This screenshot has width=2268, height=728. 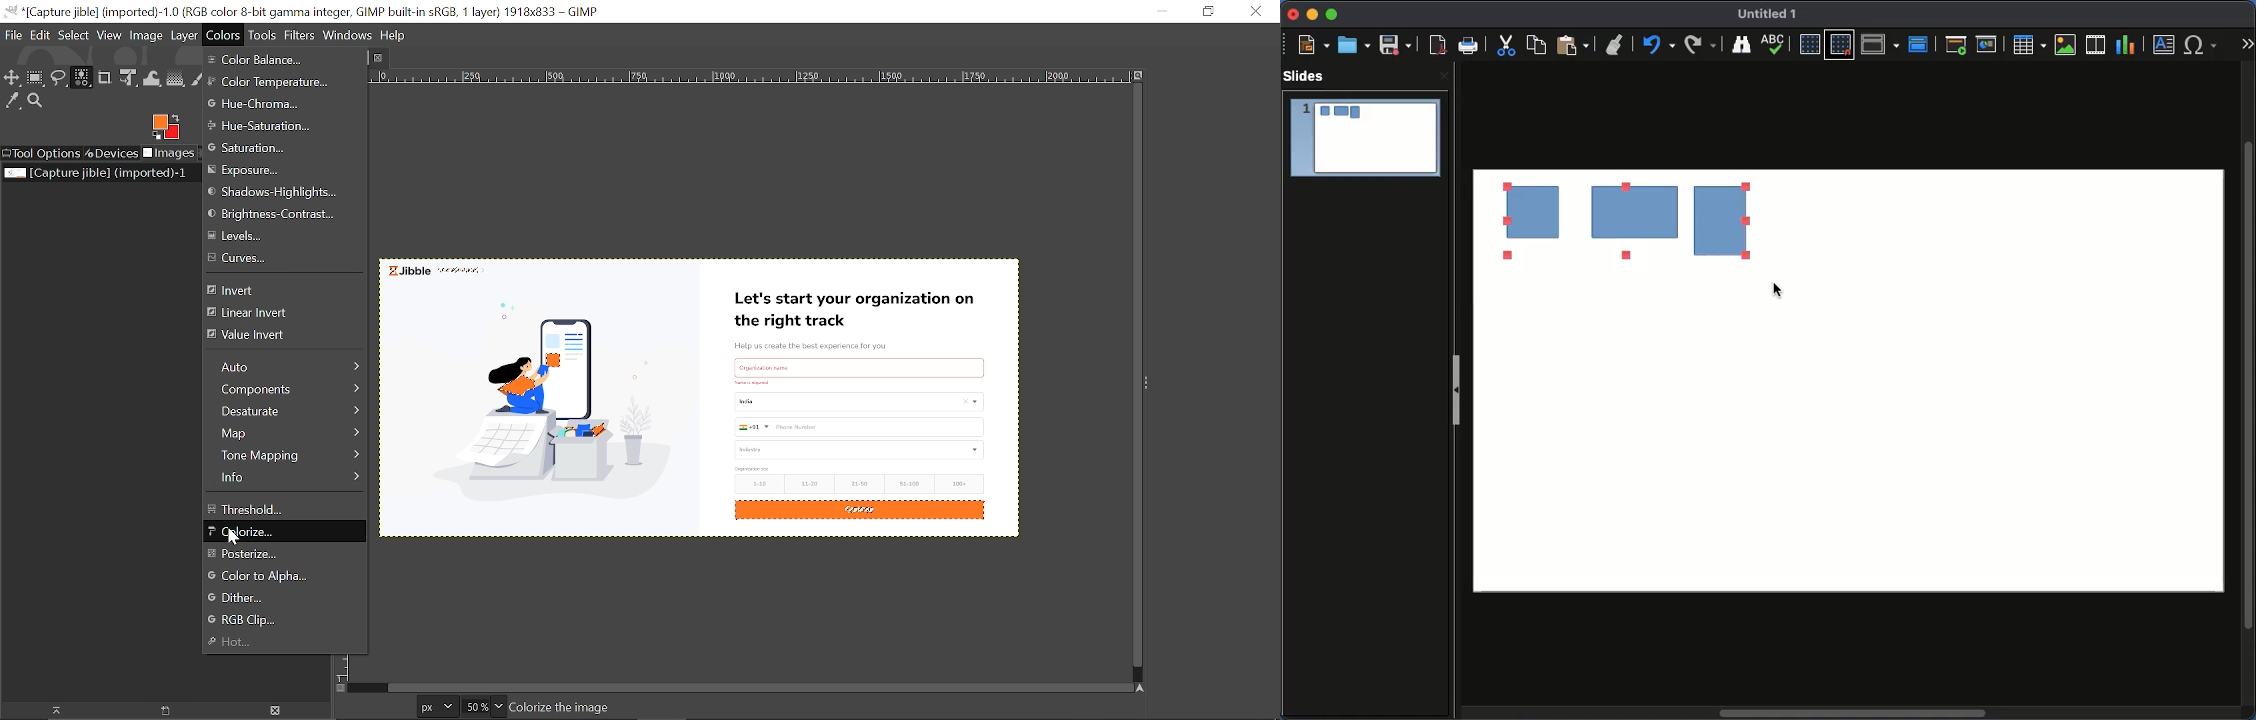 What do you see at coordinates (265, 148) in the screenshot?
I see `Saturation` at bounding box center [265, 148].